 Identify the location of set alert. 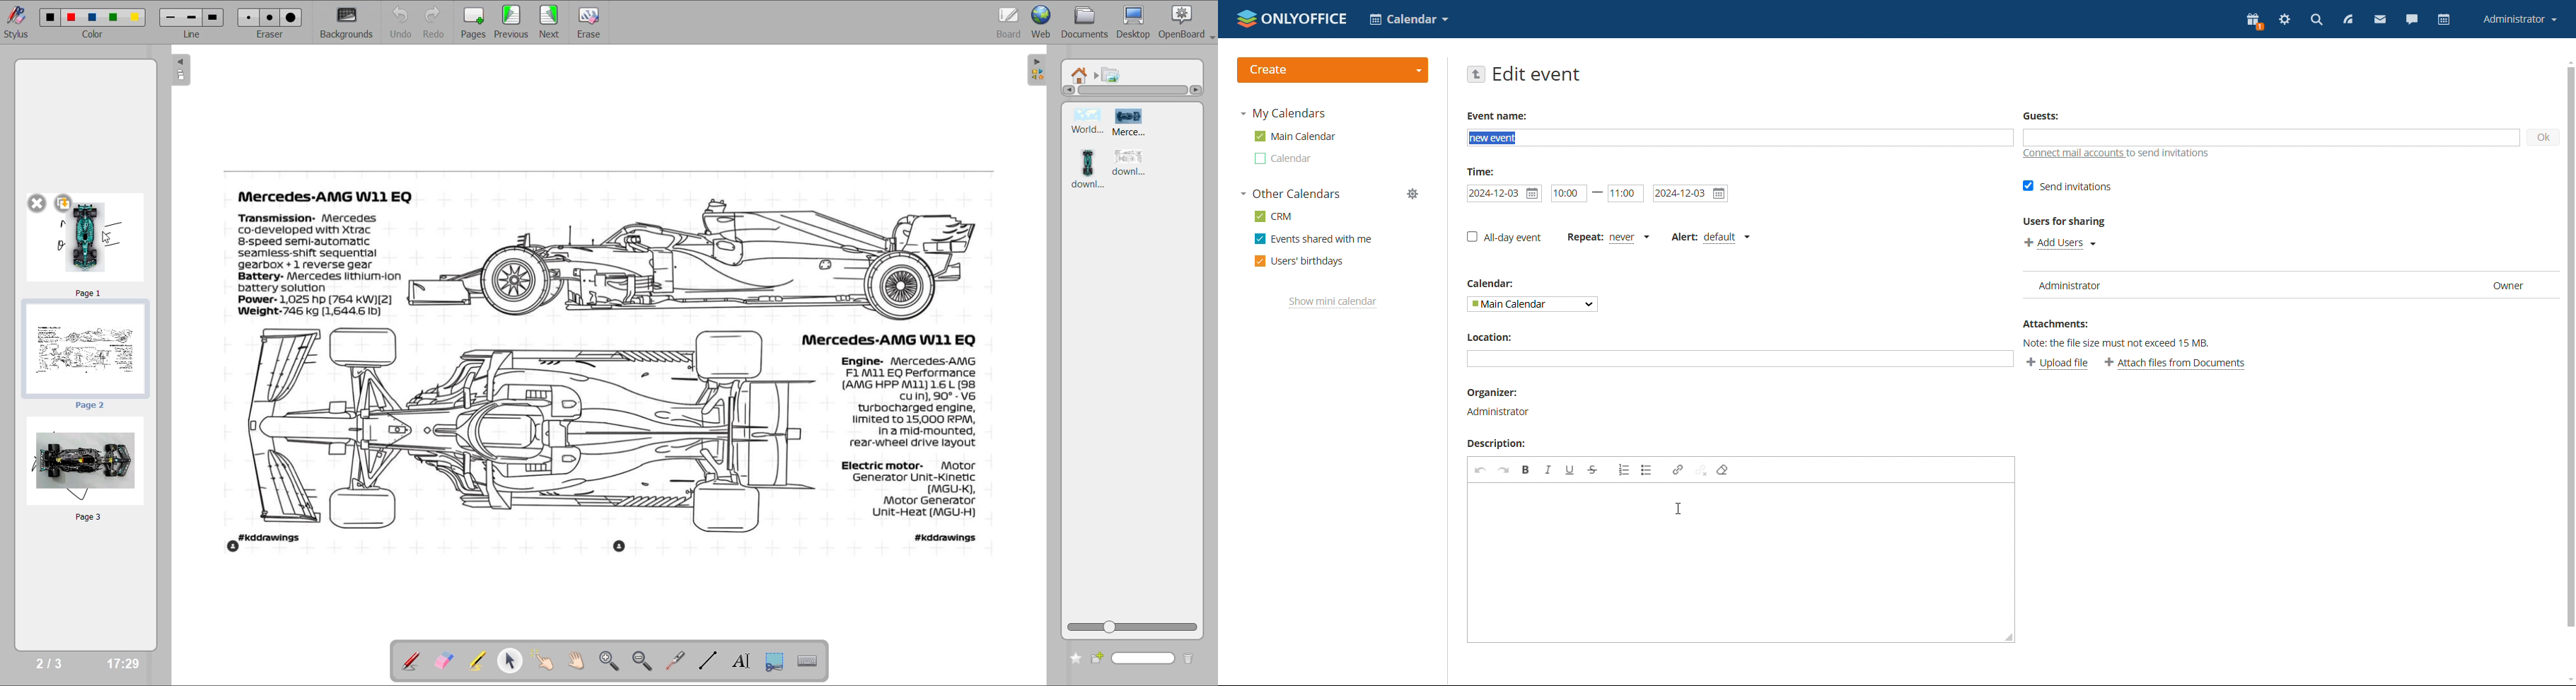
(1710, 238).